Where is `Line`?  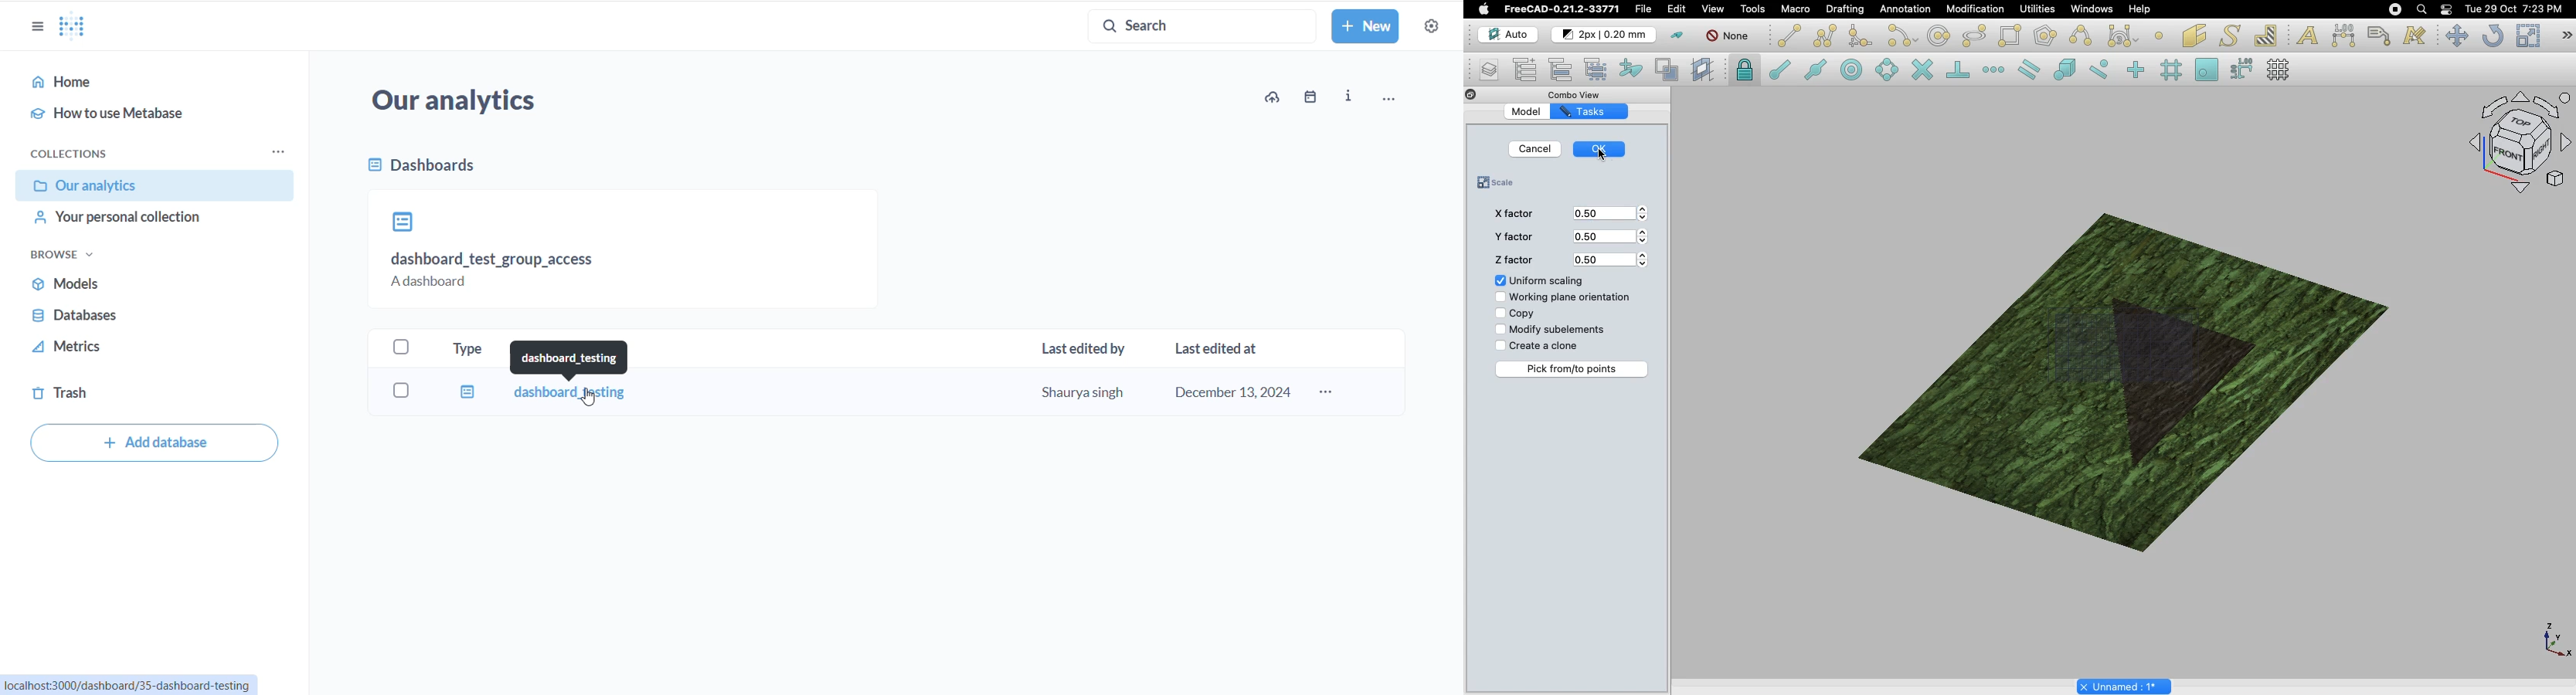 Line is located at coordinates (1787, 36).